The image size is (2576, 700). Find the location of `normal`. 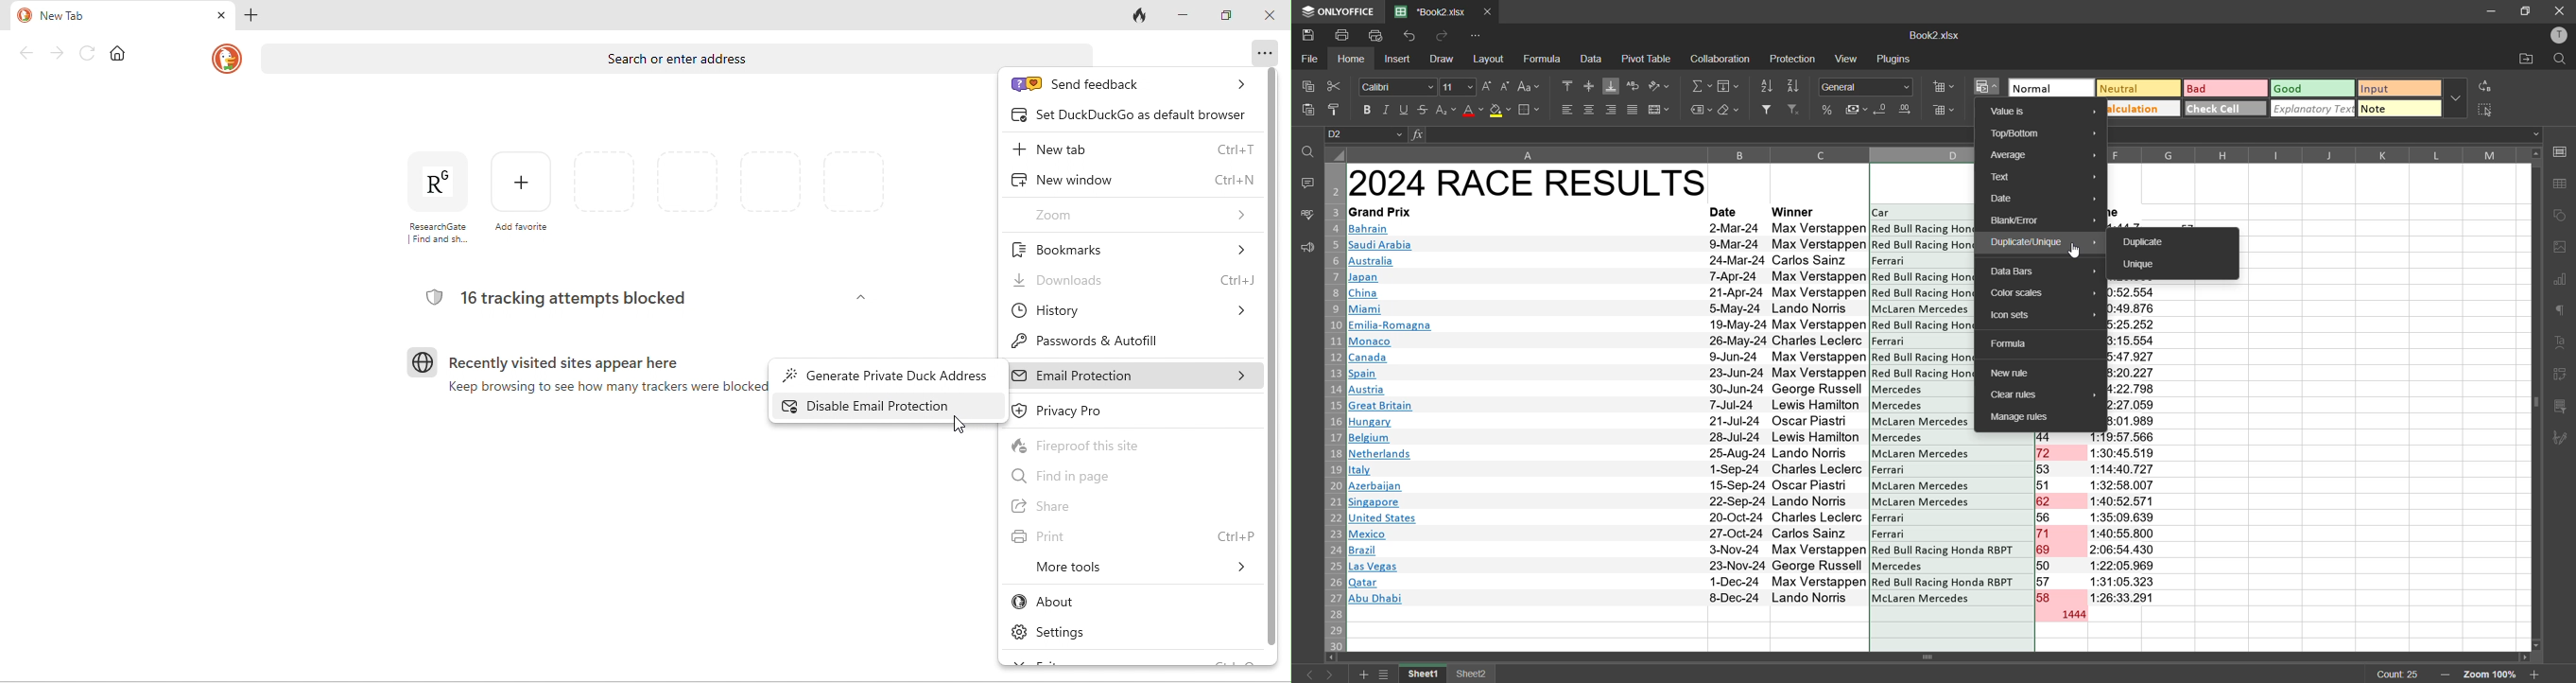

normal is located at coordinates (2049, 88).